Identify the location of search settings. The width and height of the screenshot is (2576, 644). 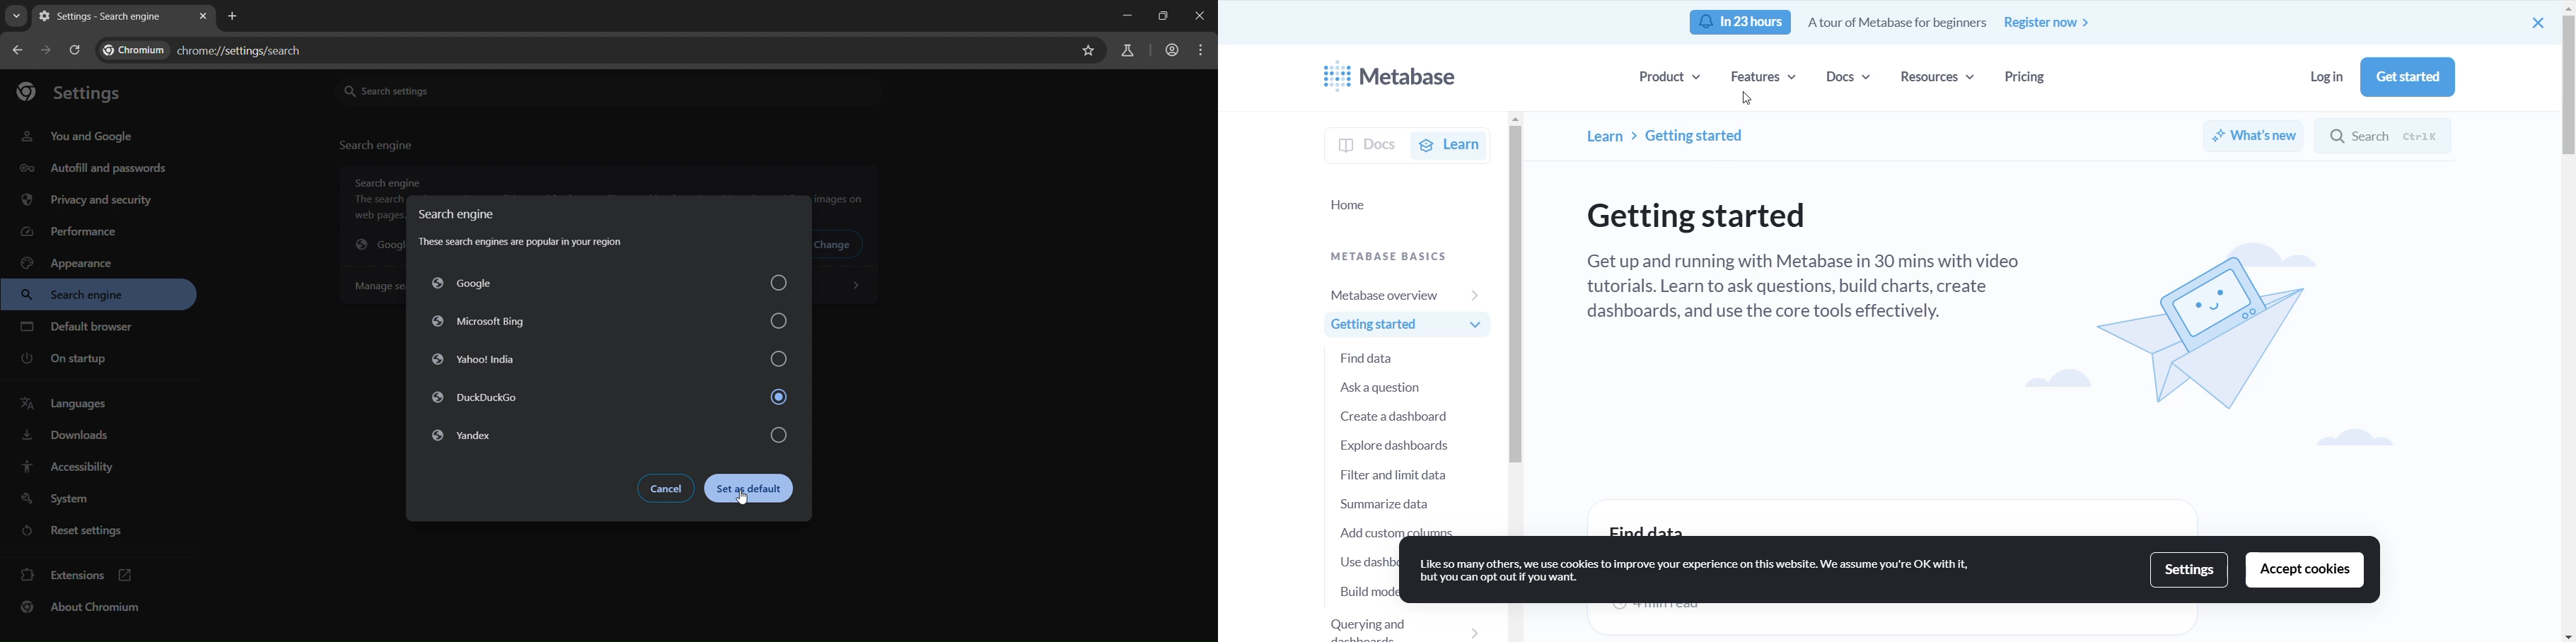
(489, 90).